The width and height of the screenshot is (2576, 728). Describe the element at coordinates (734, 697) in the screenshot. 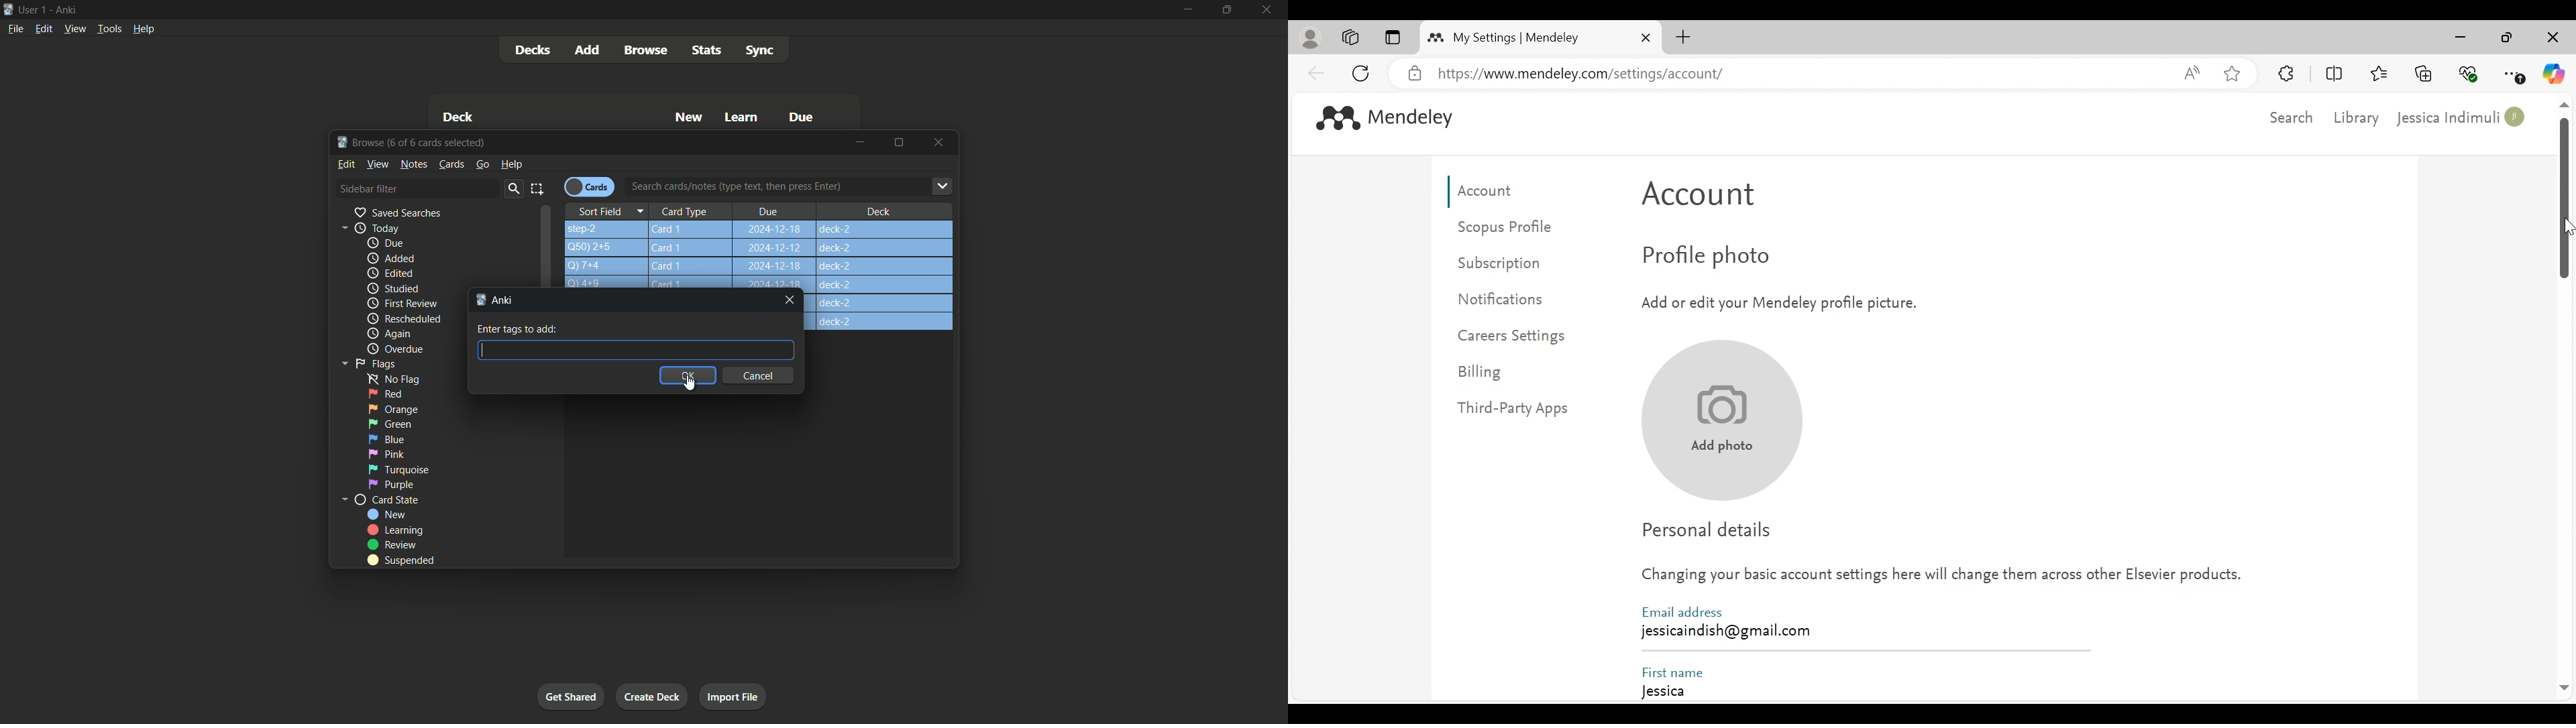

I see `Import file` at that location.